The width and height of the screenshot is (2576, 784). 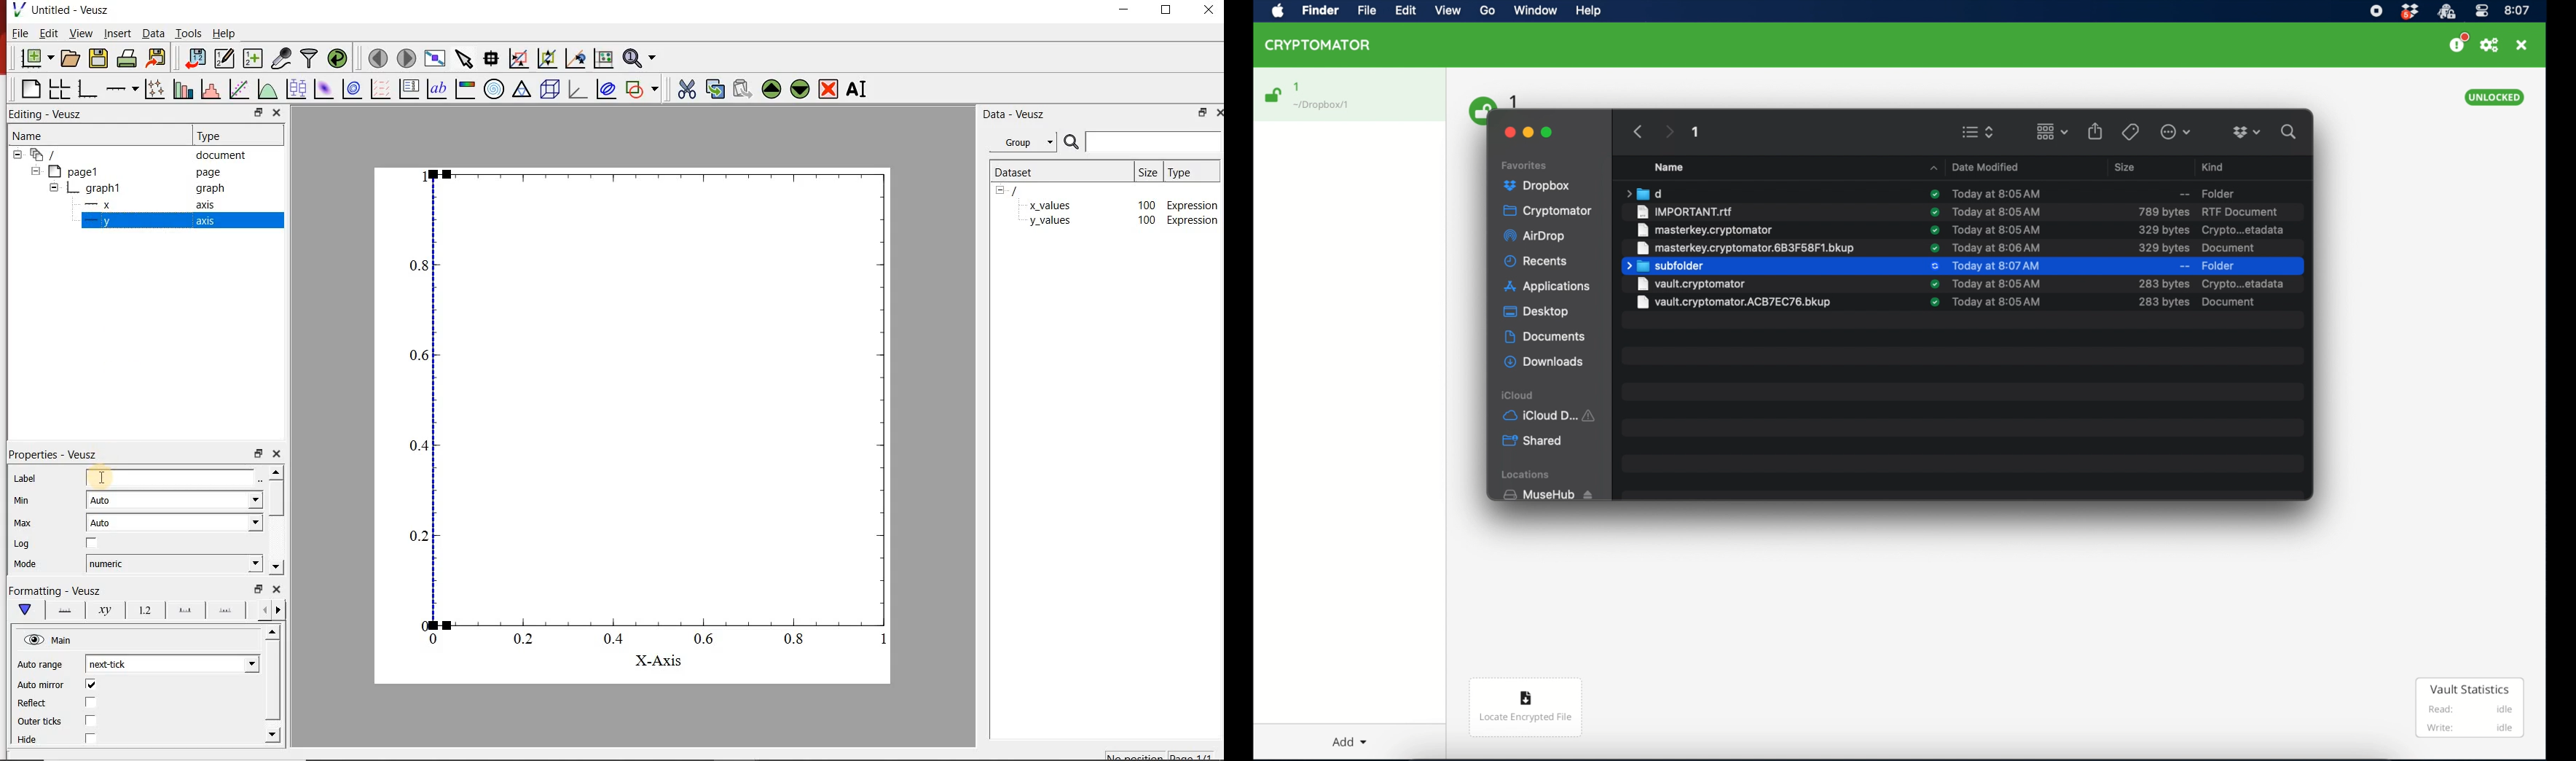 What do you see at coordinates (1536, 237) in the screenshot?
I see `airdrop` at bounding box center [1536, 237].